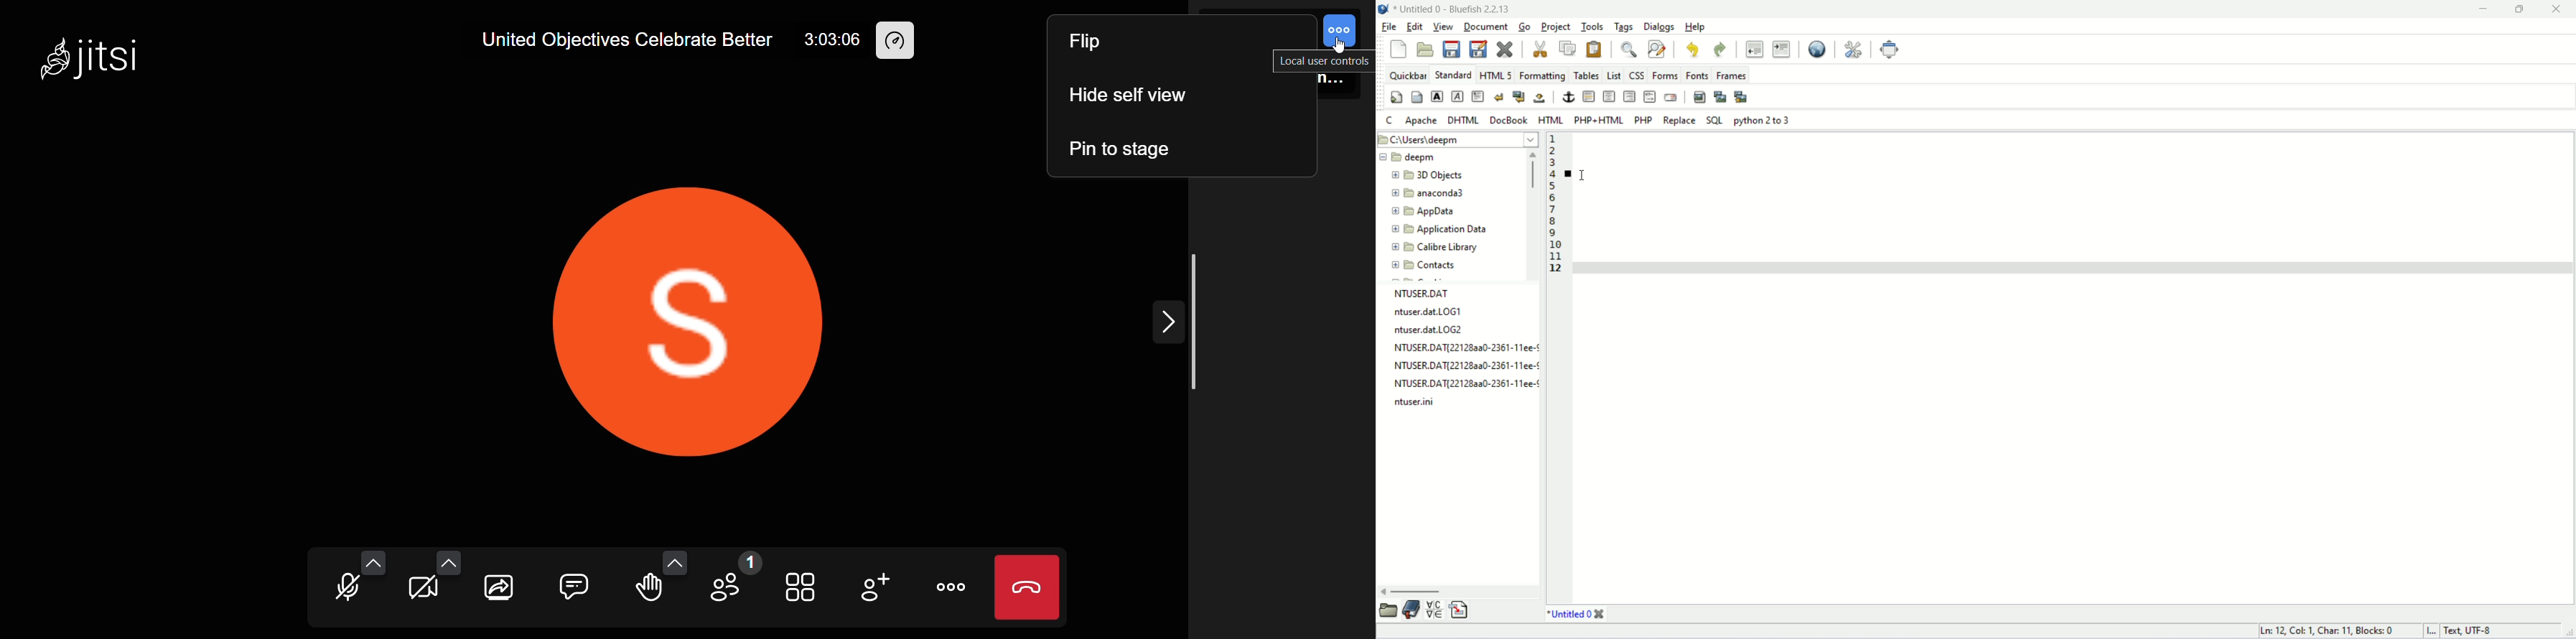  I want to click on cut, so click(1540, 49).